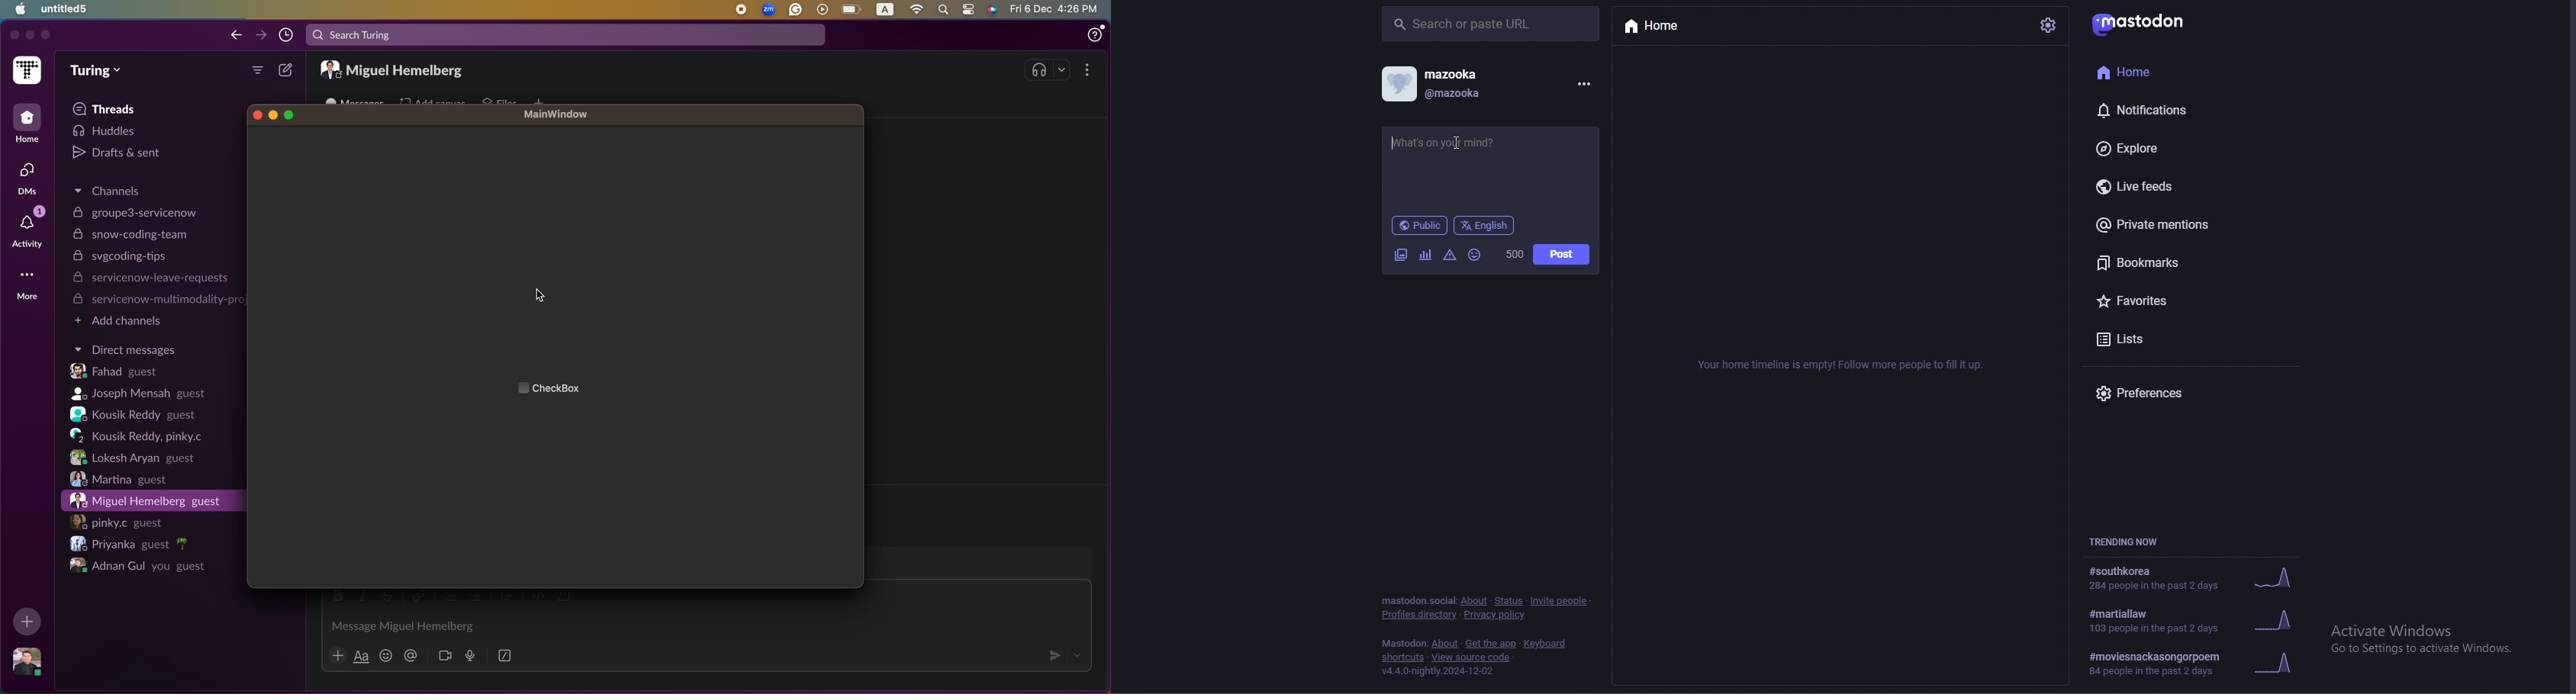  Describe the element at coordinates (797, 9) in the screenshot. I see `G` at that location.